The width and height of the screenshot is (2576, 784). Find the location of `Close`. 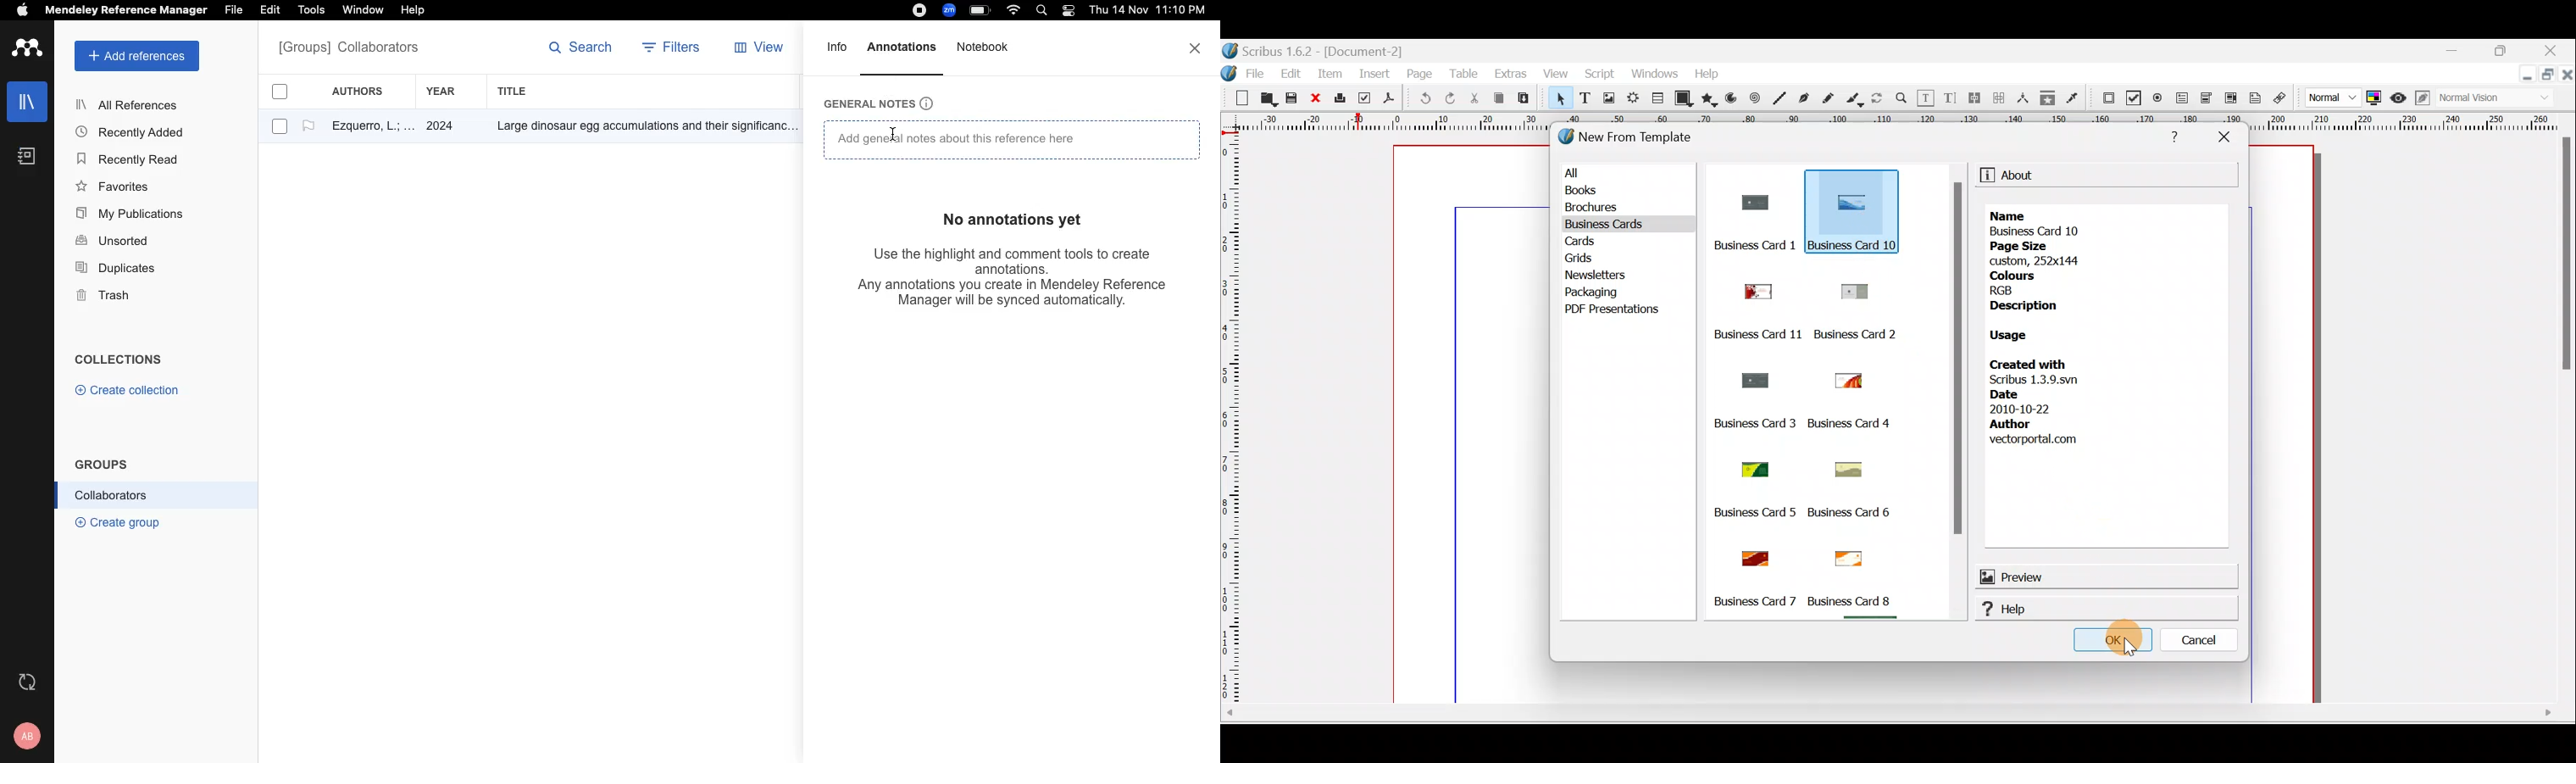

Close is located at coordinates (2225, 141).